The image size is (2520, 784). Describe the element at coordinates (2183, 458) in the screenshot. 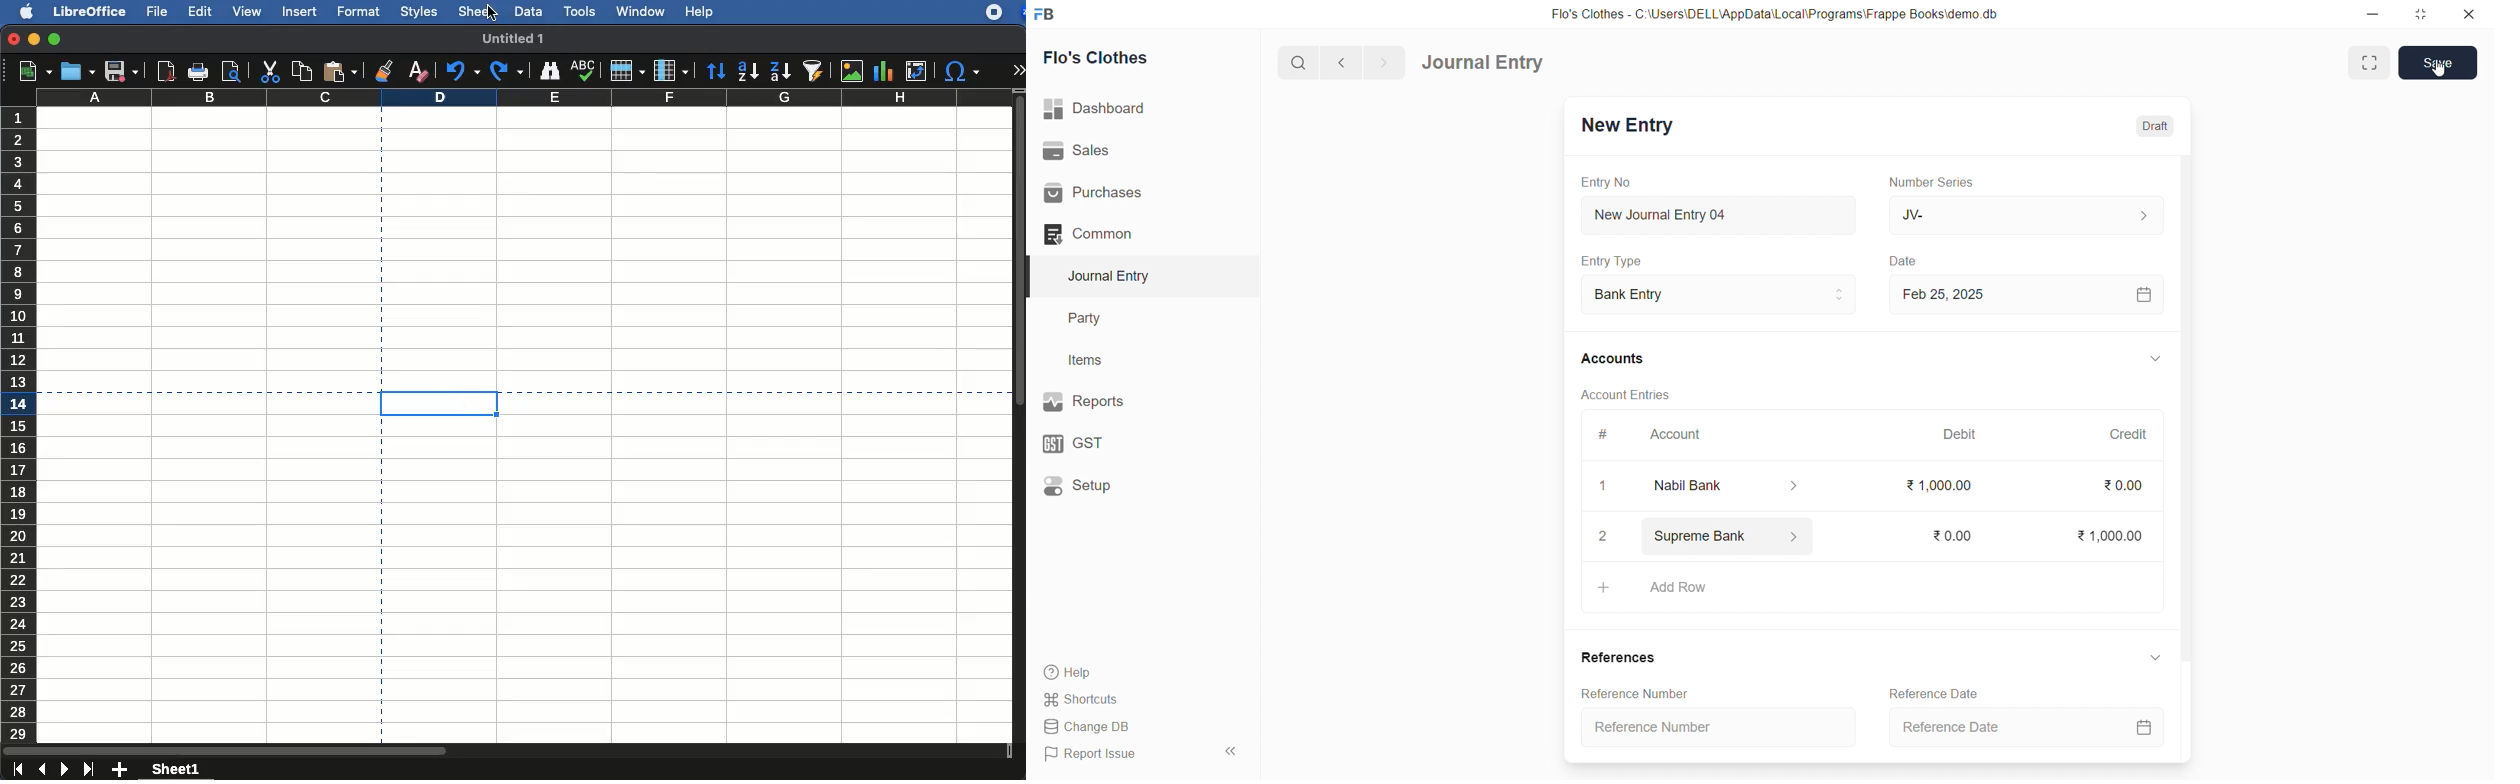

I see `Scroll bar` at that location.